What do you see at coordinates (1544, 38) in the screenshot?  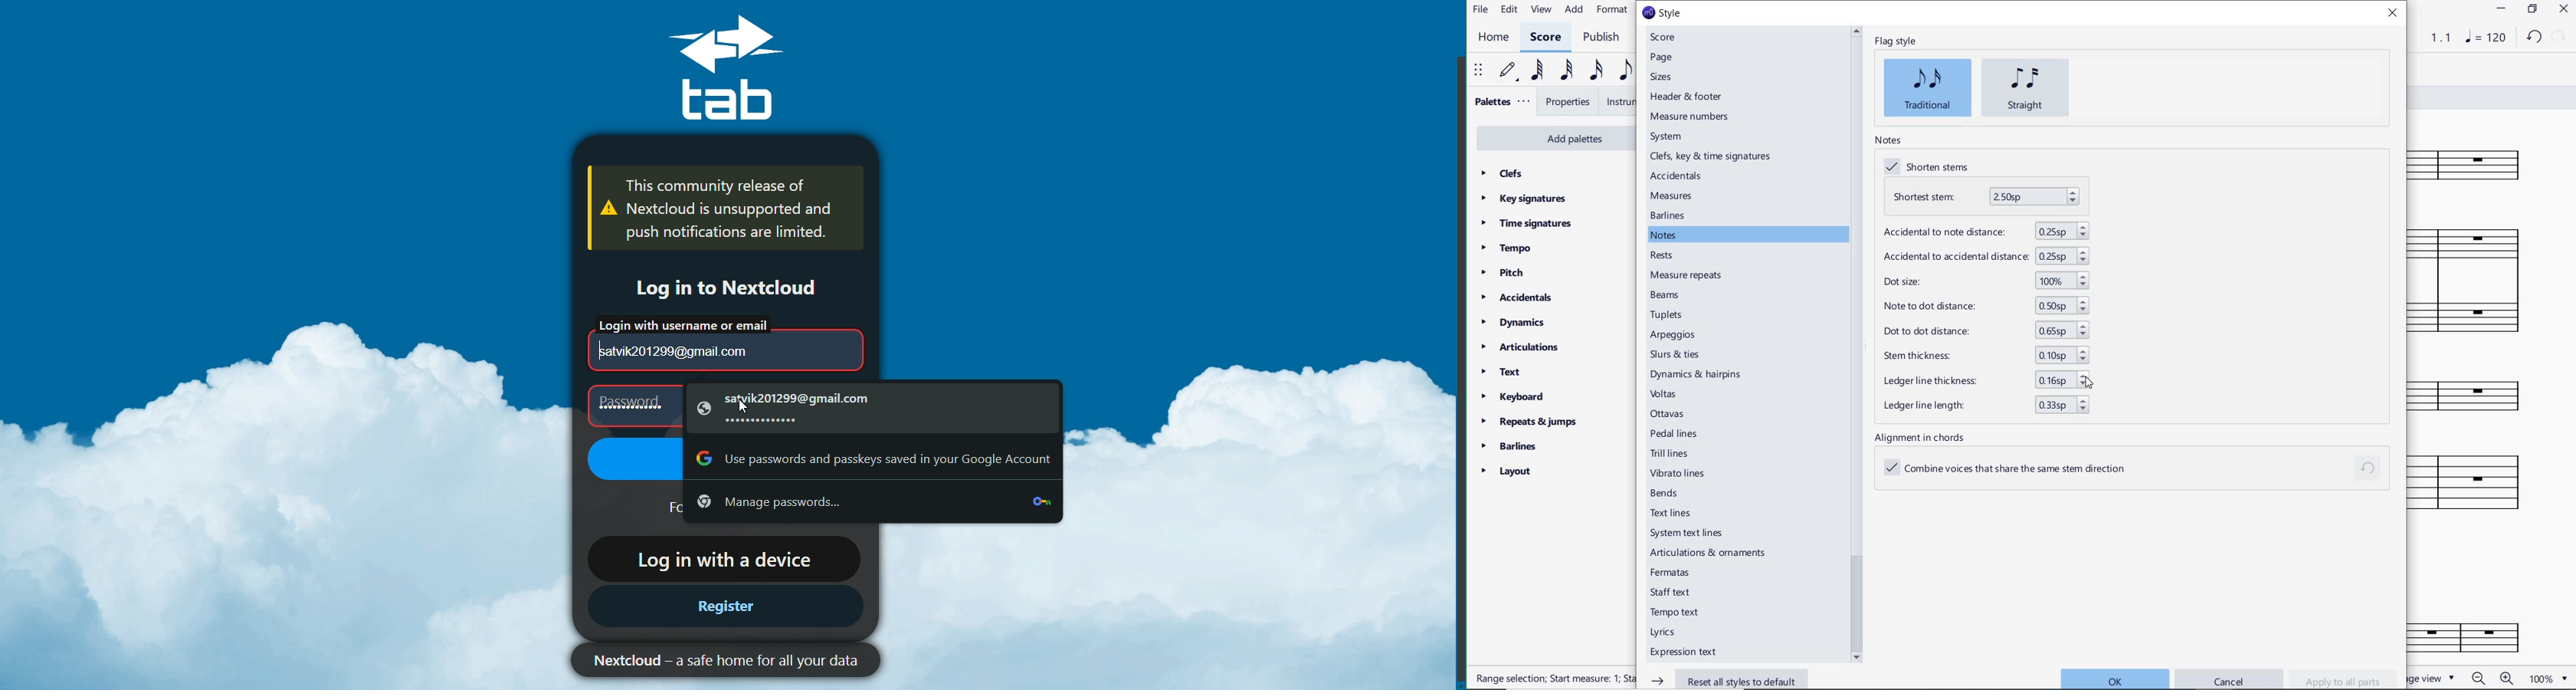 I see `score` at bounding box center [1544, 38].